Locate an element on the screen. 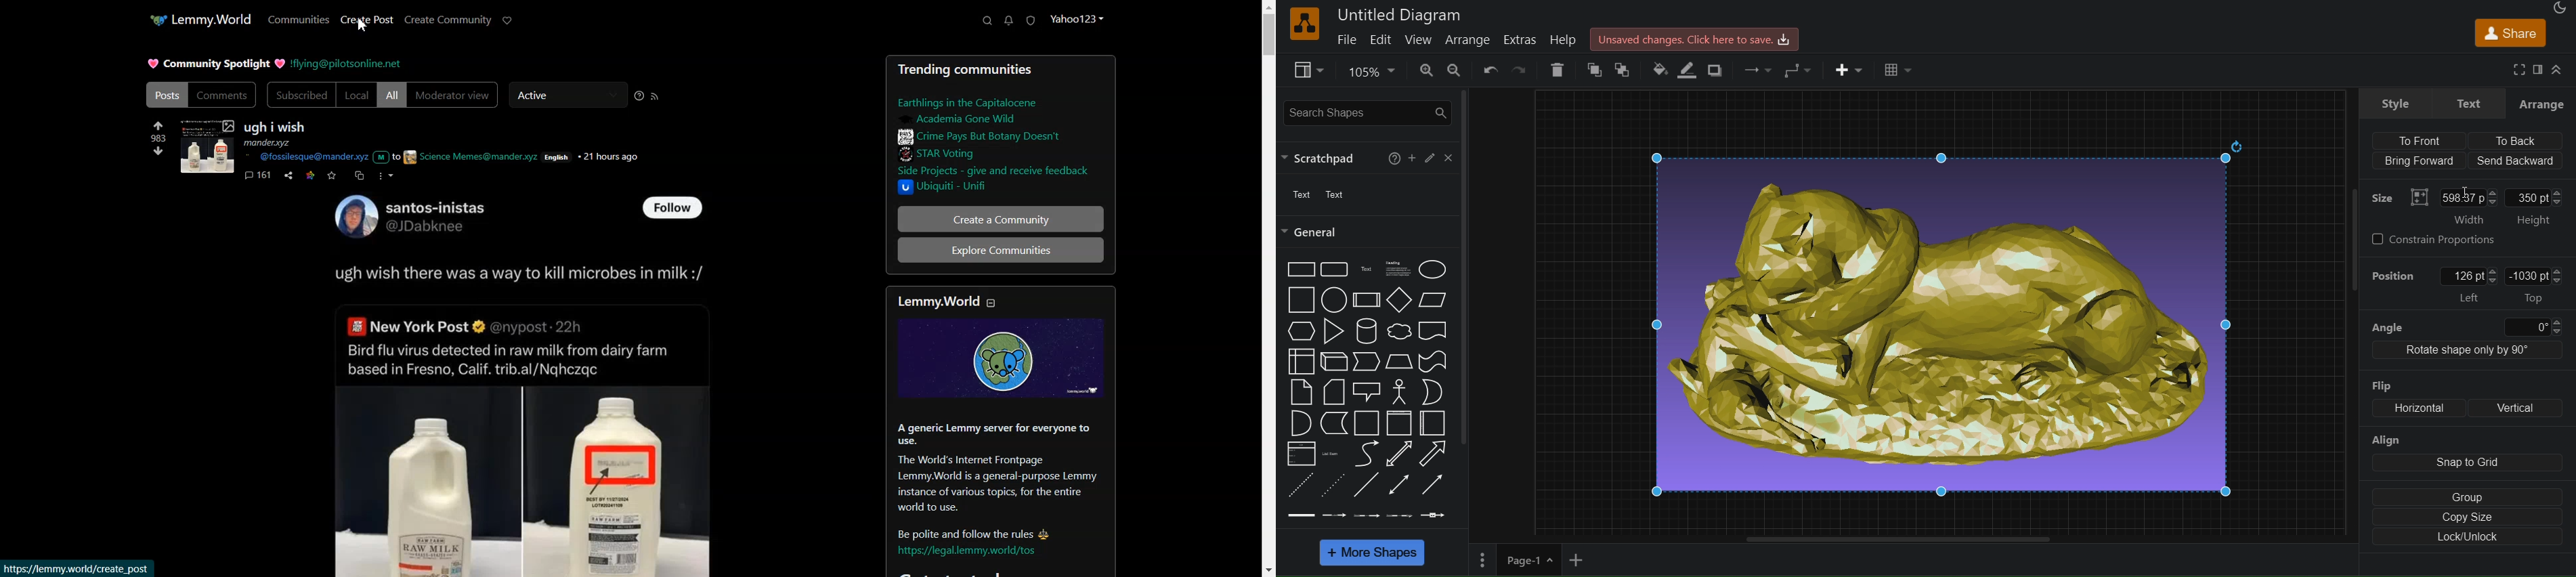 This screenshot has height=588, width=2576. more shapes is located at coordinates (1375, 554).